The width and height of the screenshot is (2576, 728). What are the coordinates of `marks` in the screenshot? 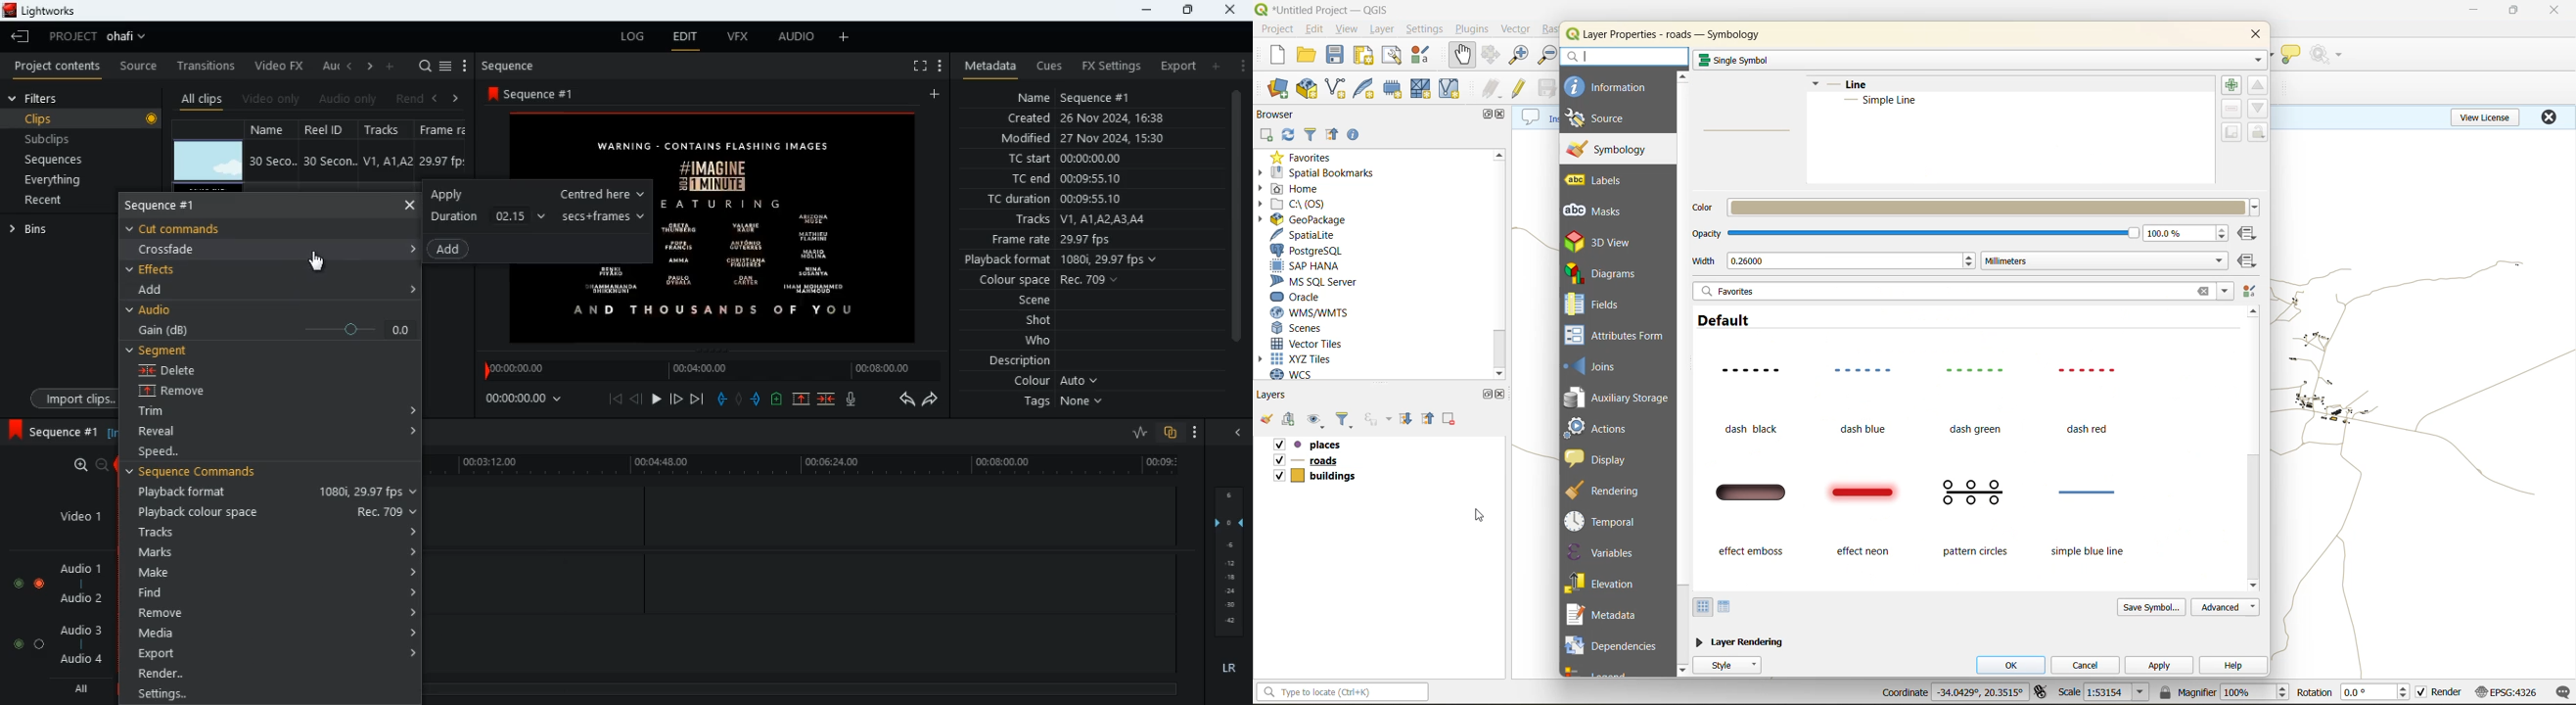 It's located at (277, 552).